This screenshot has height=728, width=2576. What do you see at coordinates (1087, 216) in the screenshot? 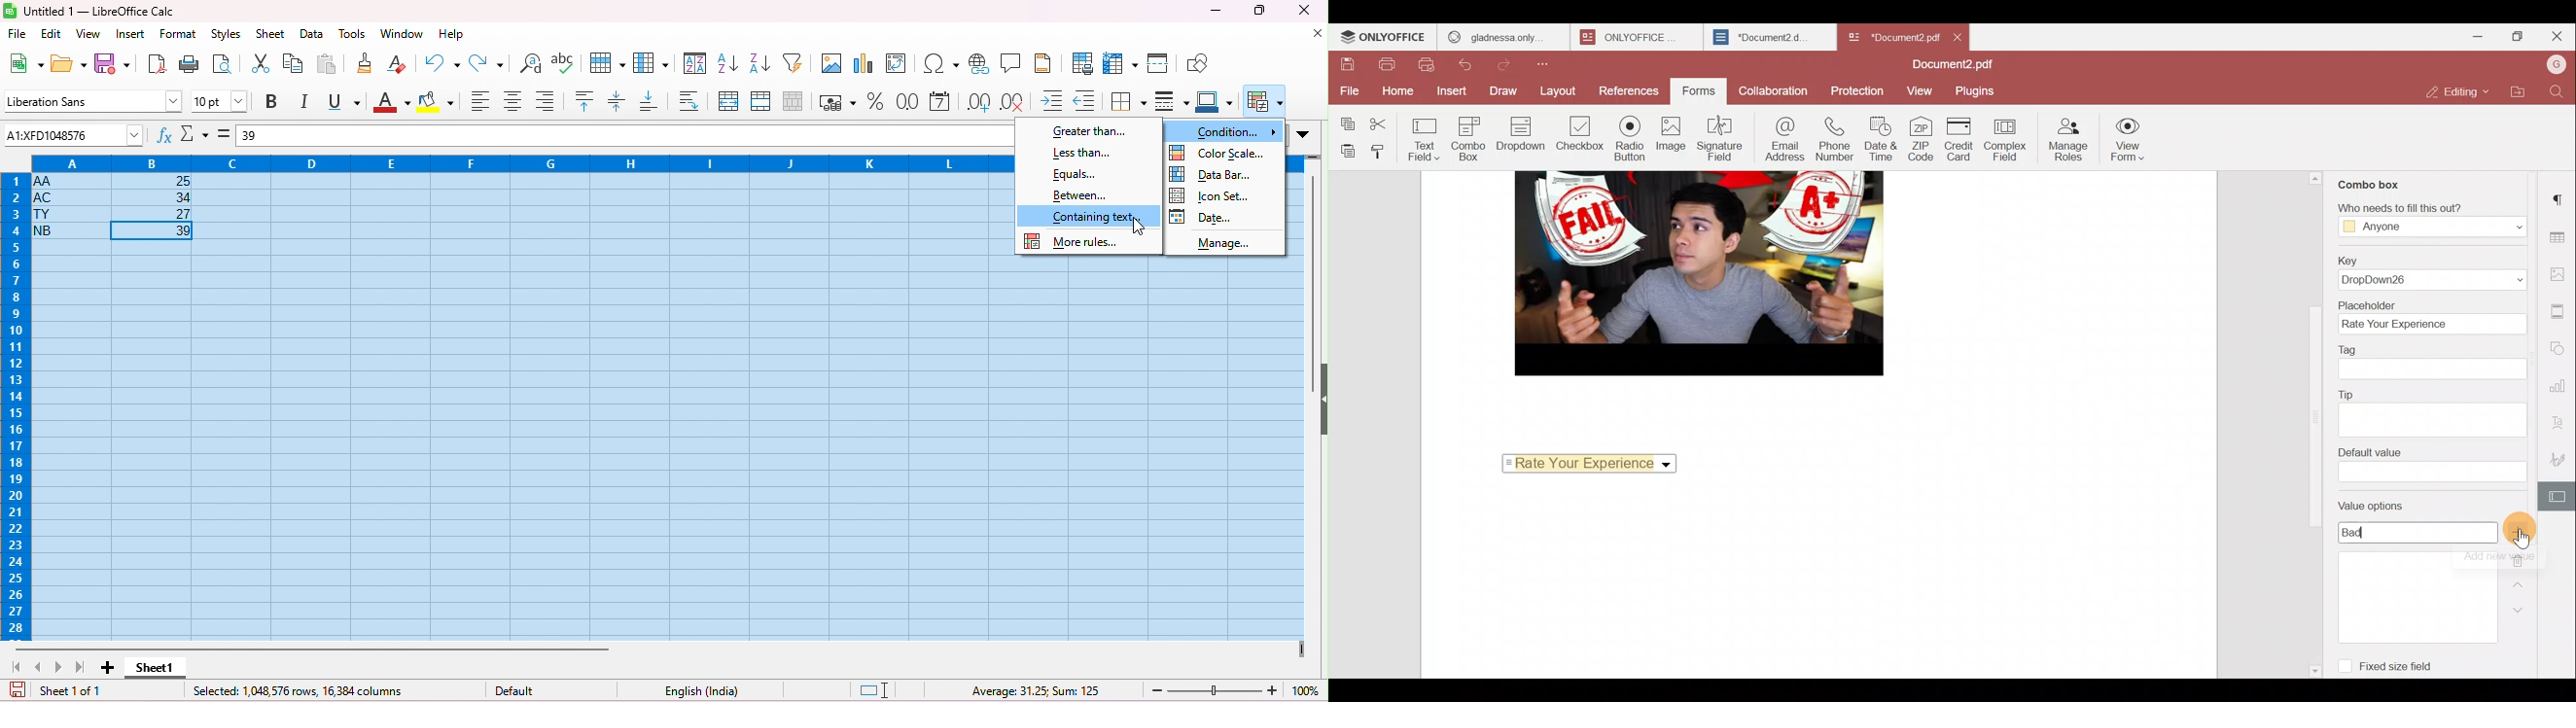
I see `color change` at bounding box center [1087, 216].